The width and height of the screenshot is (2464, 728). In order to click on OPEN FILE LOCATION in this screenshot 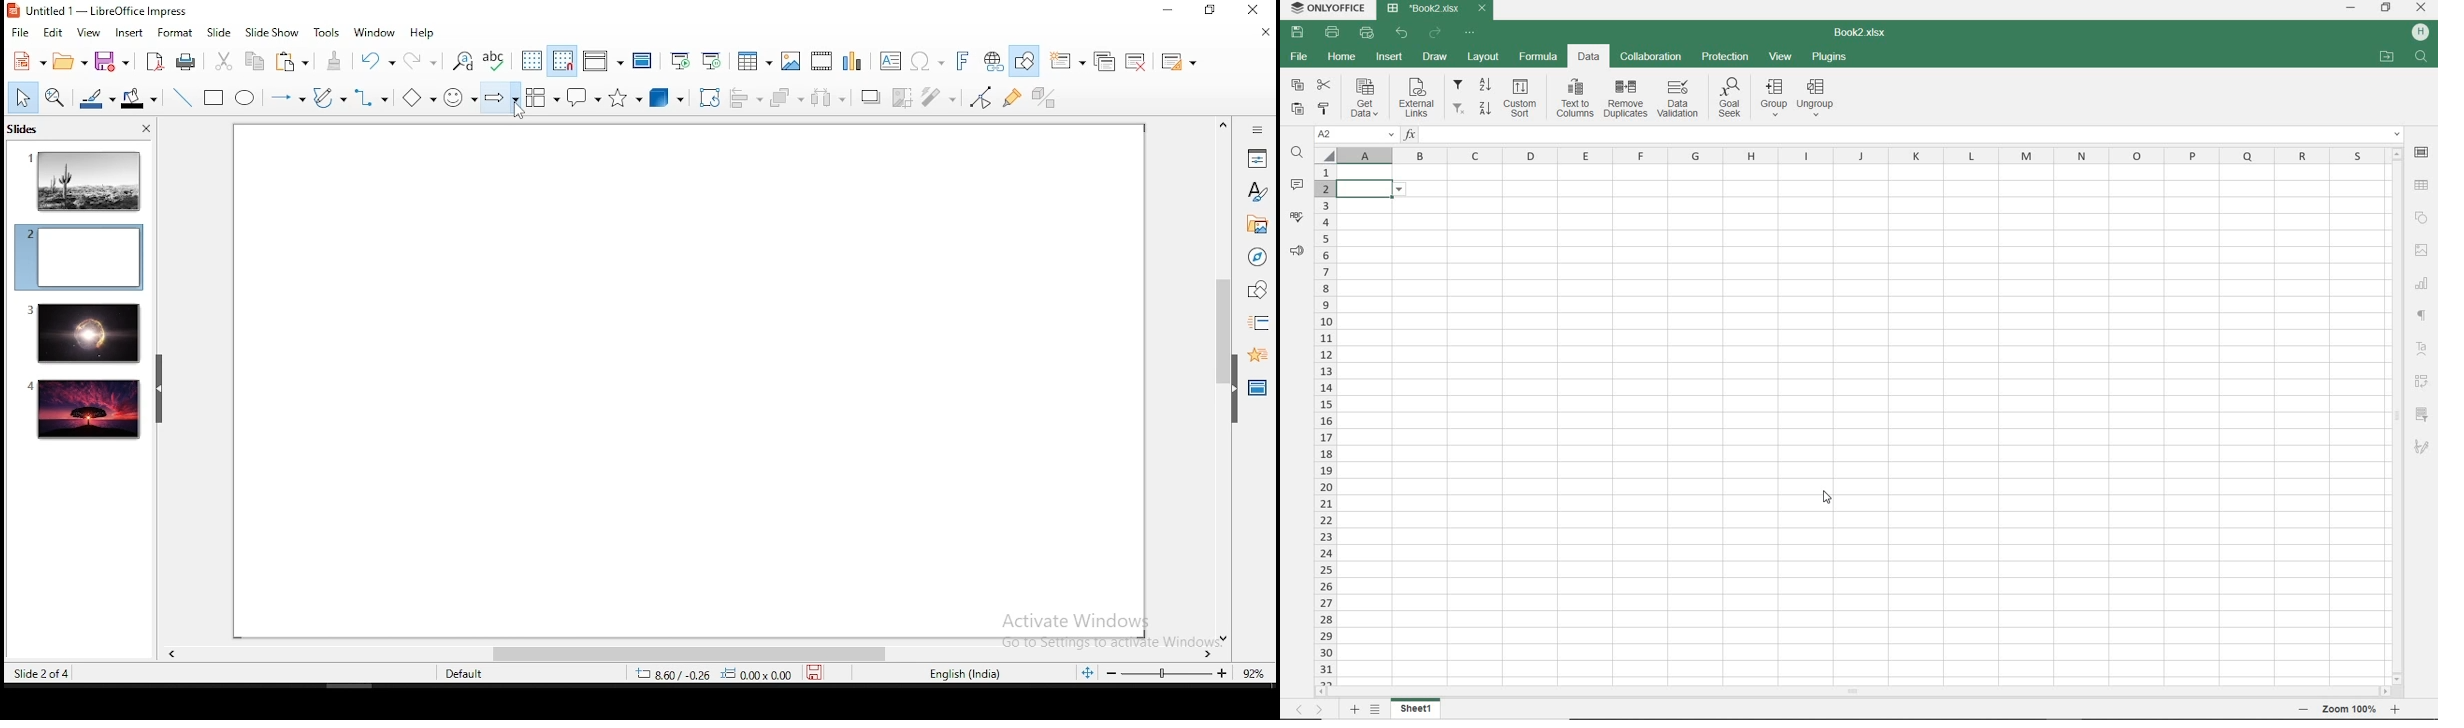, I will do `click(2389, 57)`.